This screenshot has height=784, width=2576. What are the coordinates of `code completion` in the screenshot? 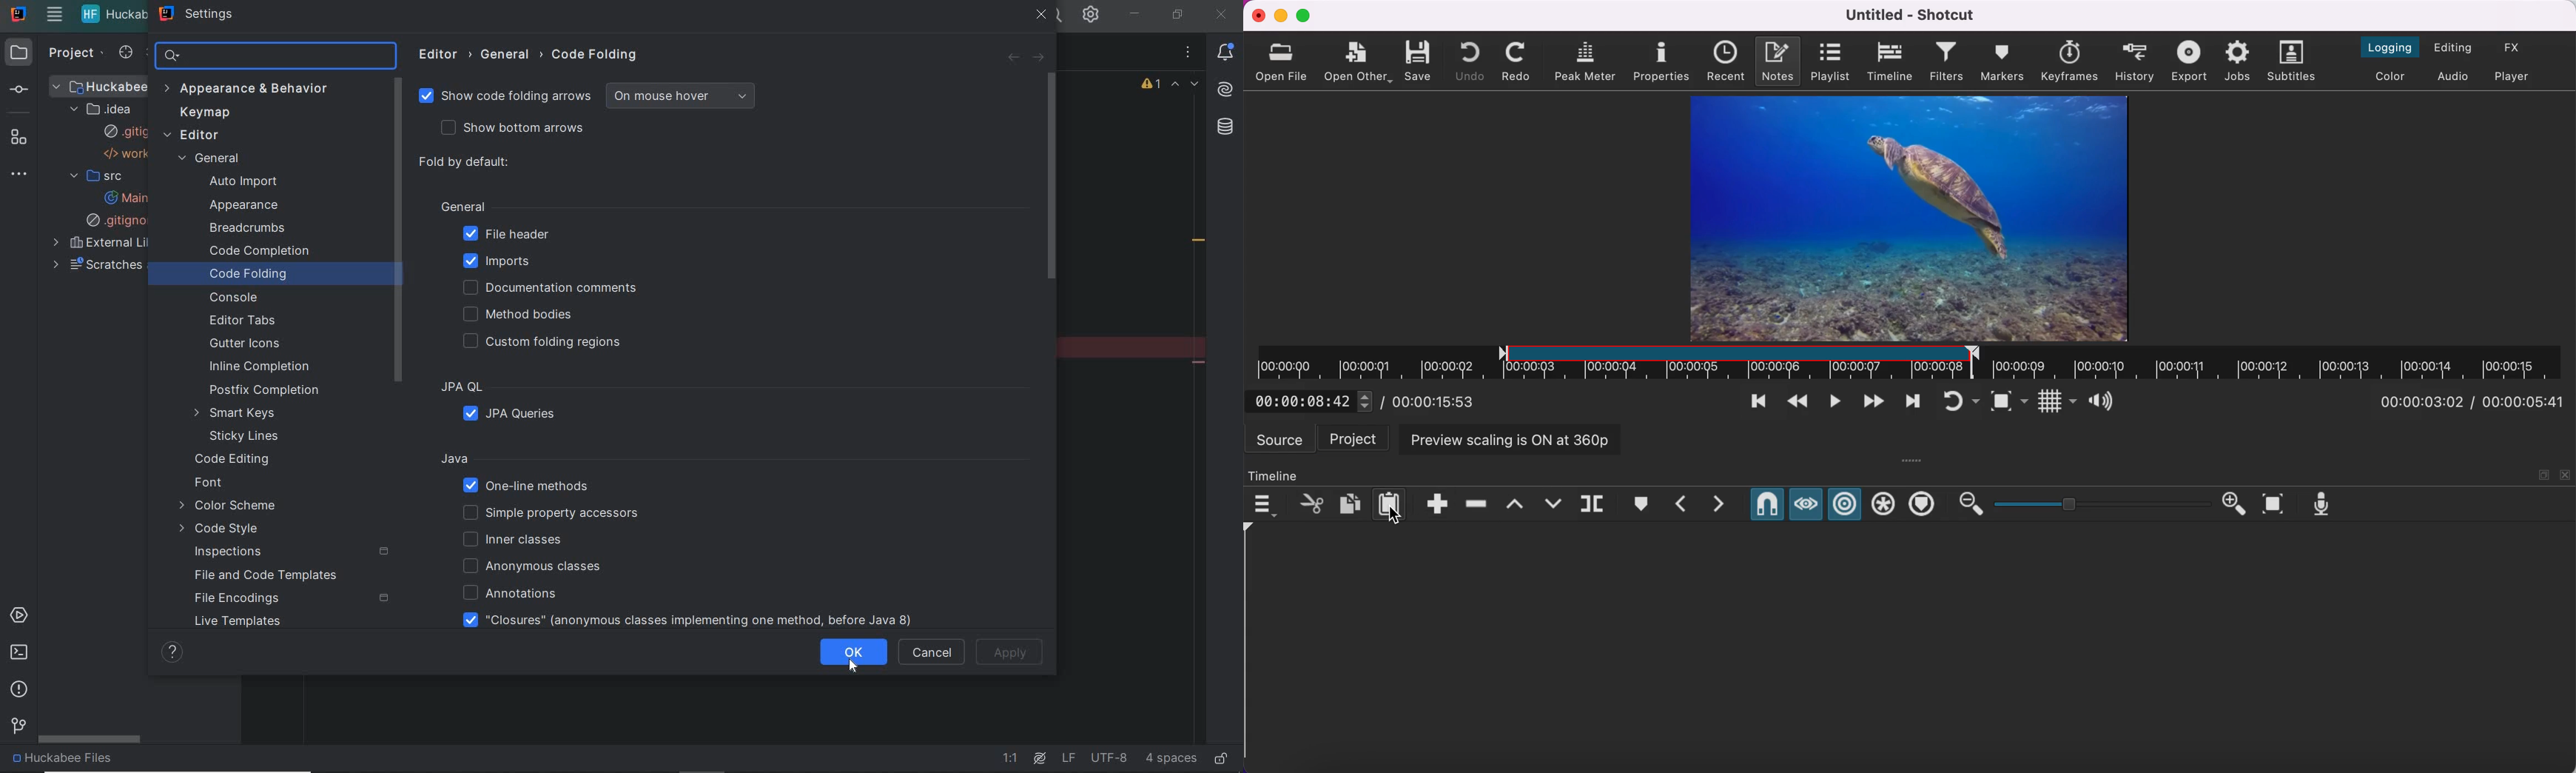 It's located at (257, 251).